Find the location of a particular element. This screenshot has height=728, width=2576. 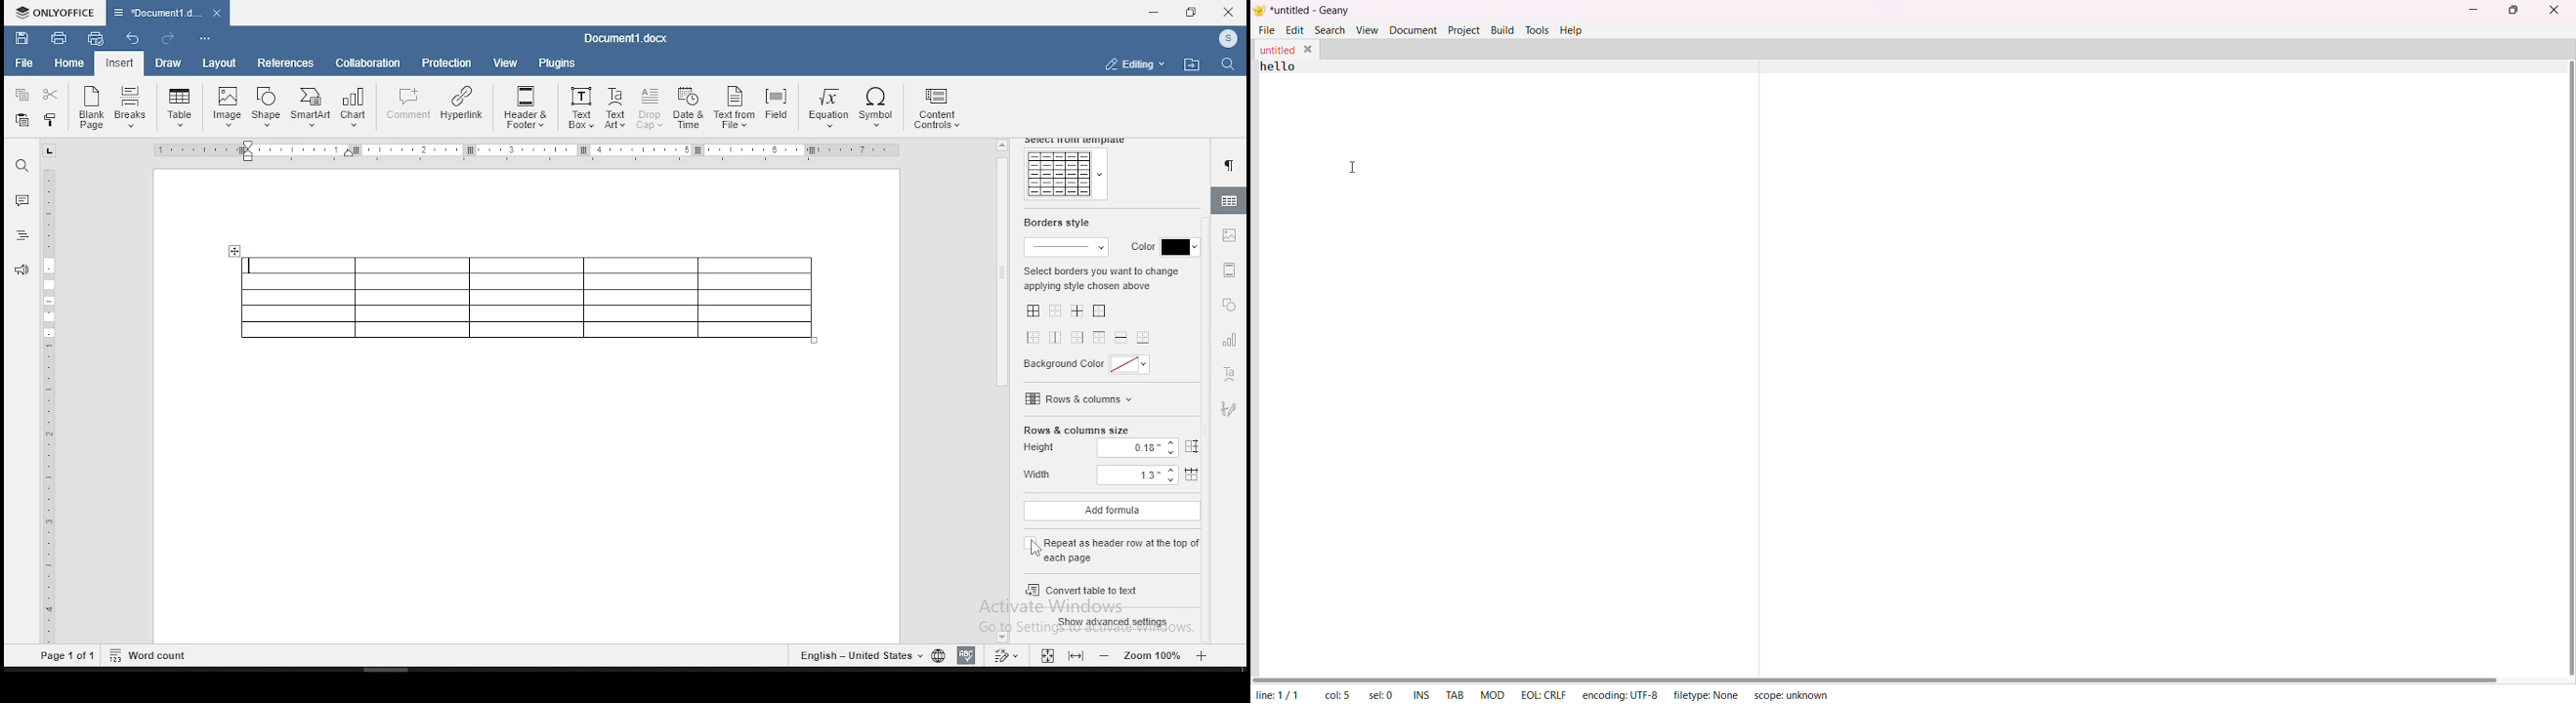

color is located at coordinates (1161, 248).